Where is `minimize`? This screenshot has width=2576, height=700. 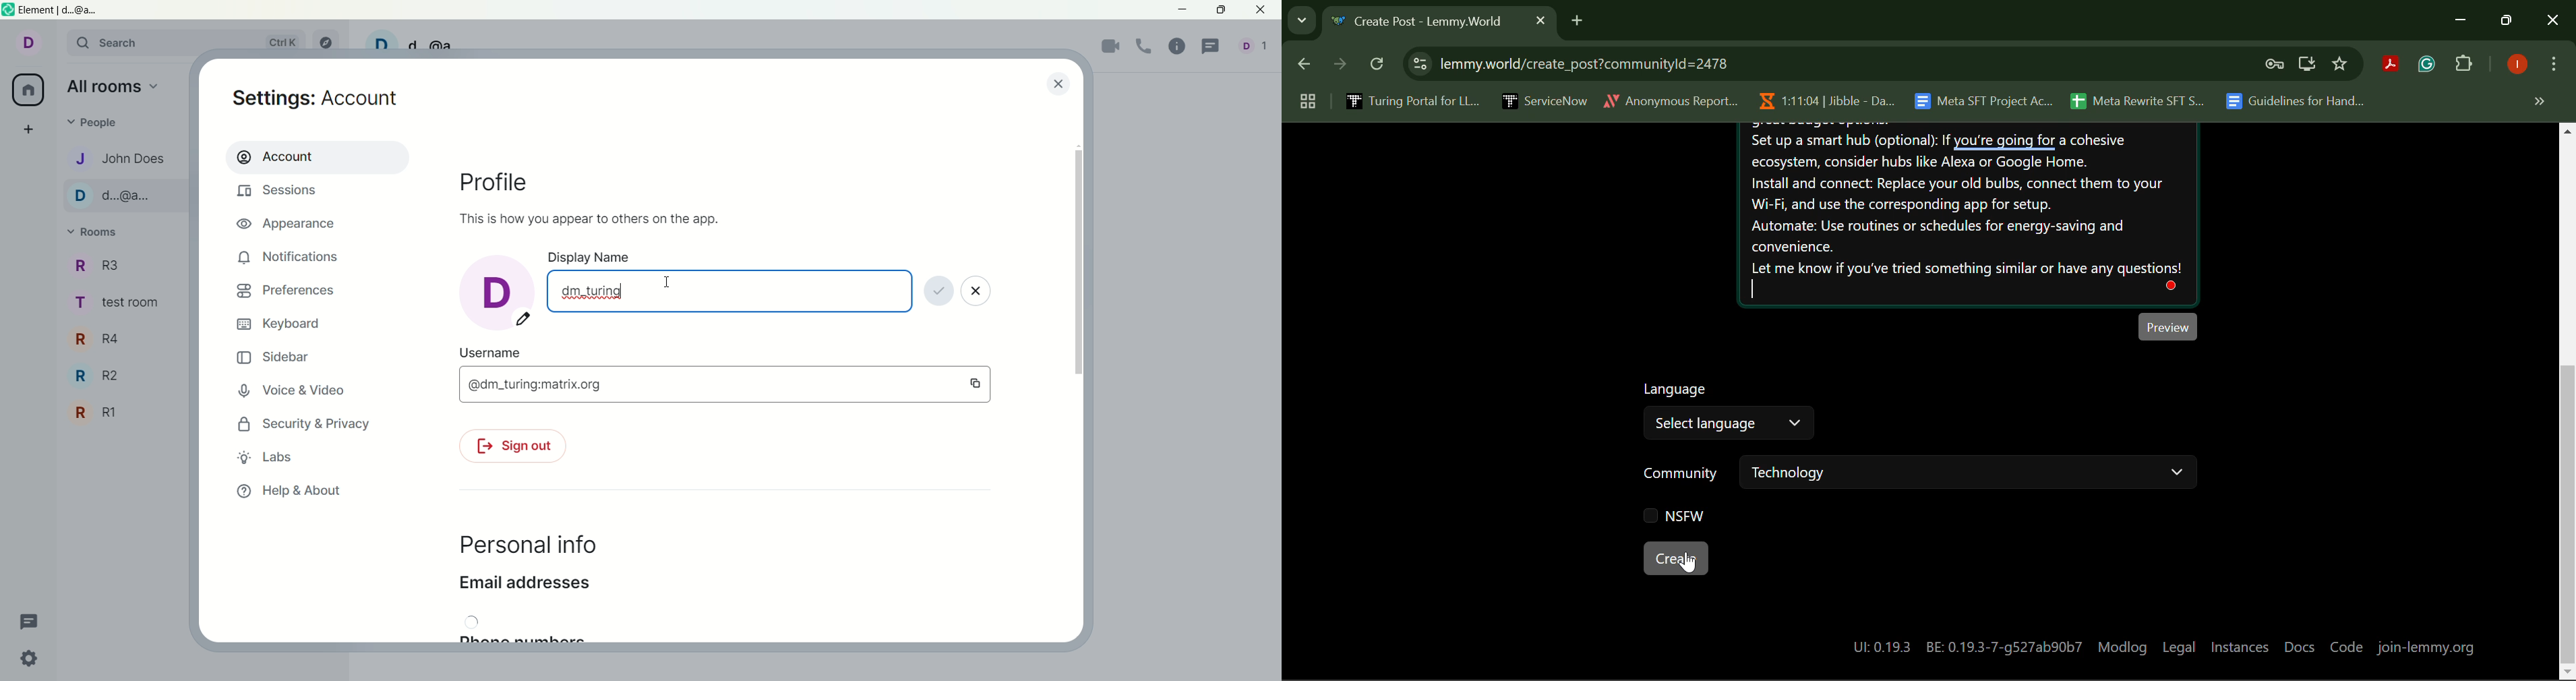 minimize is located at coordinates (1184, 11).